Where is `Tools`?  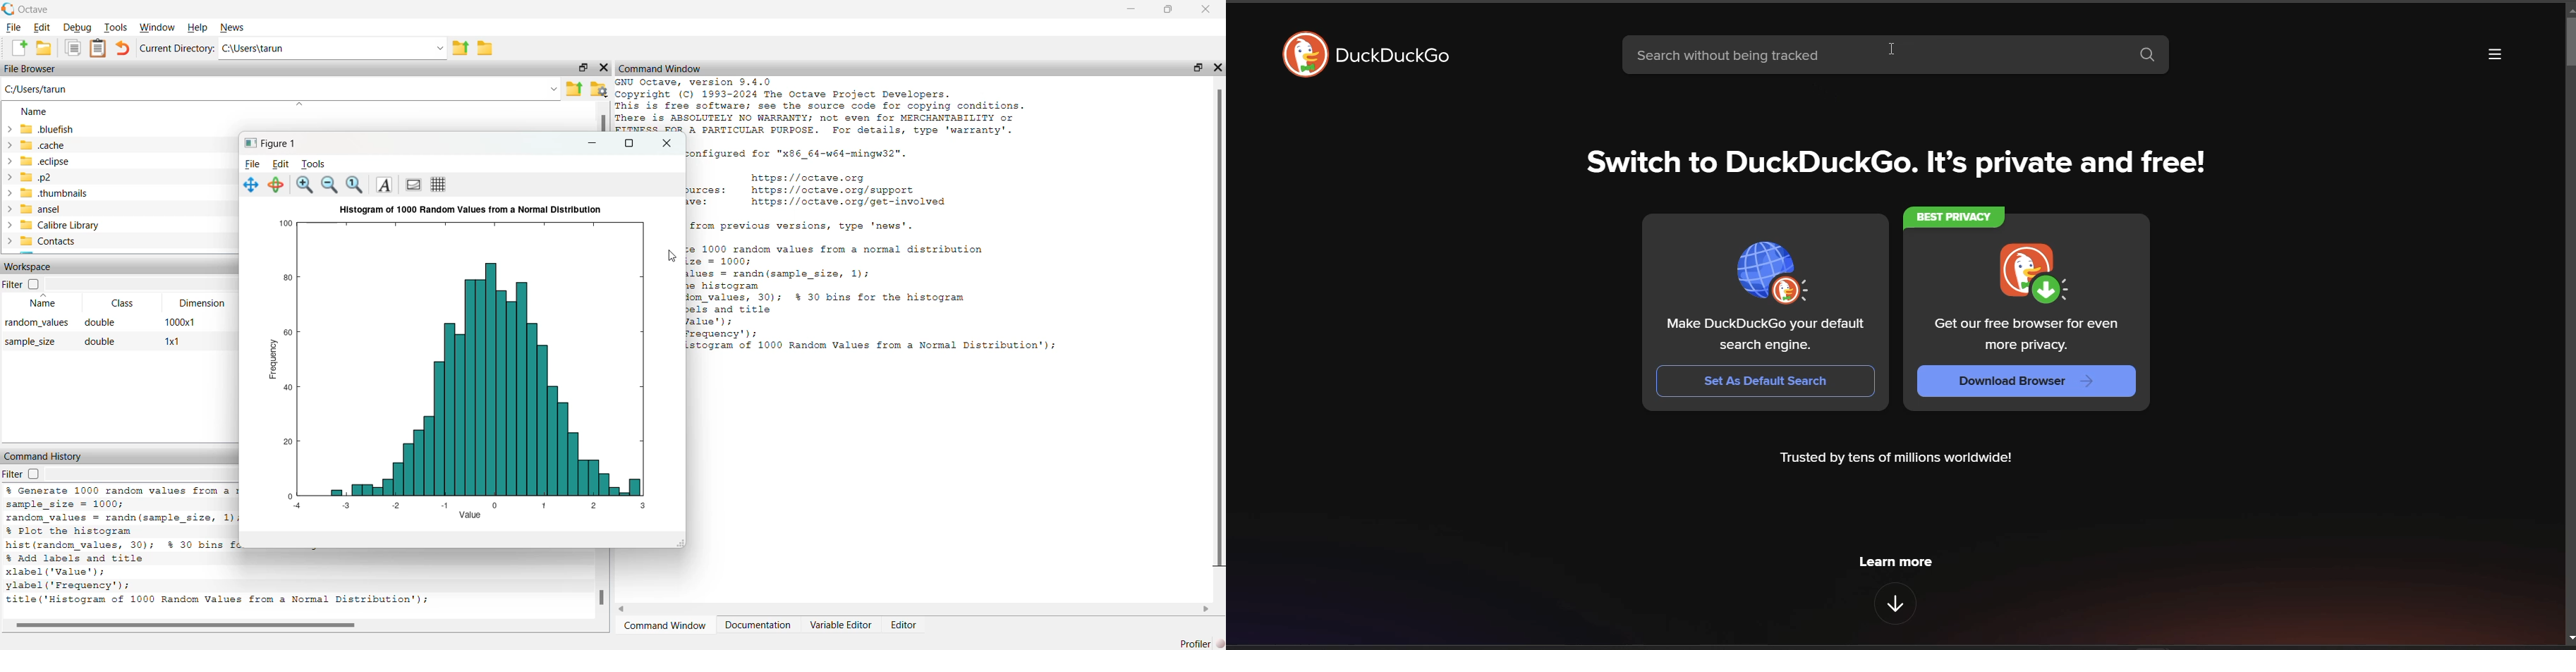 Tools is located at coordinates (314, 165).